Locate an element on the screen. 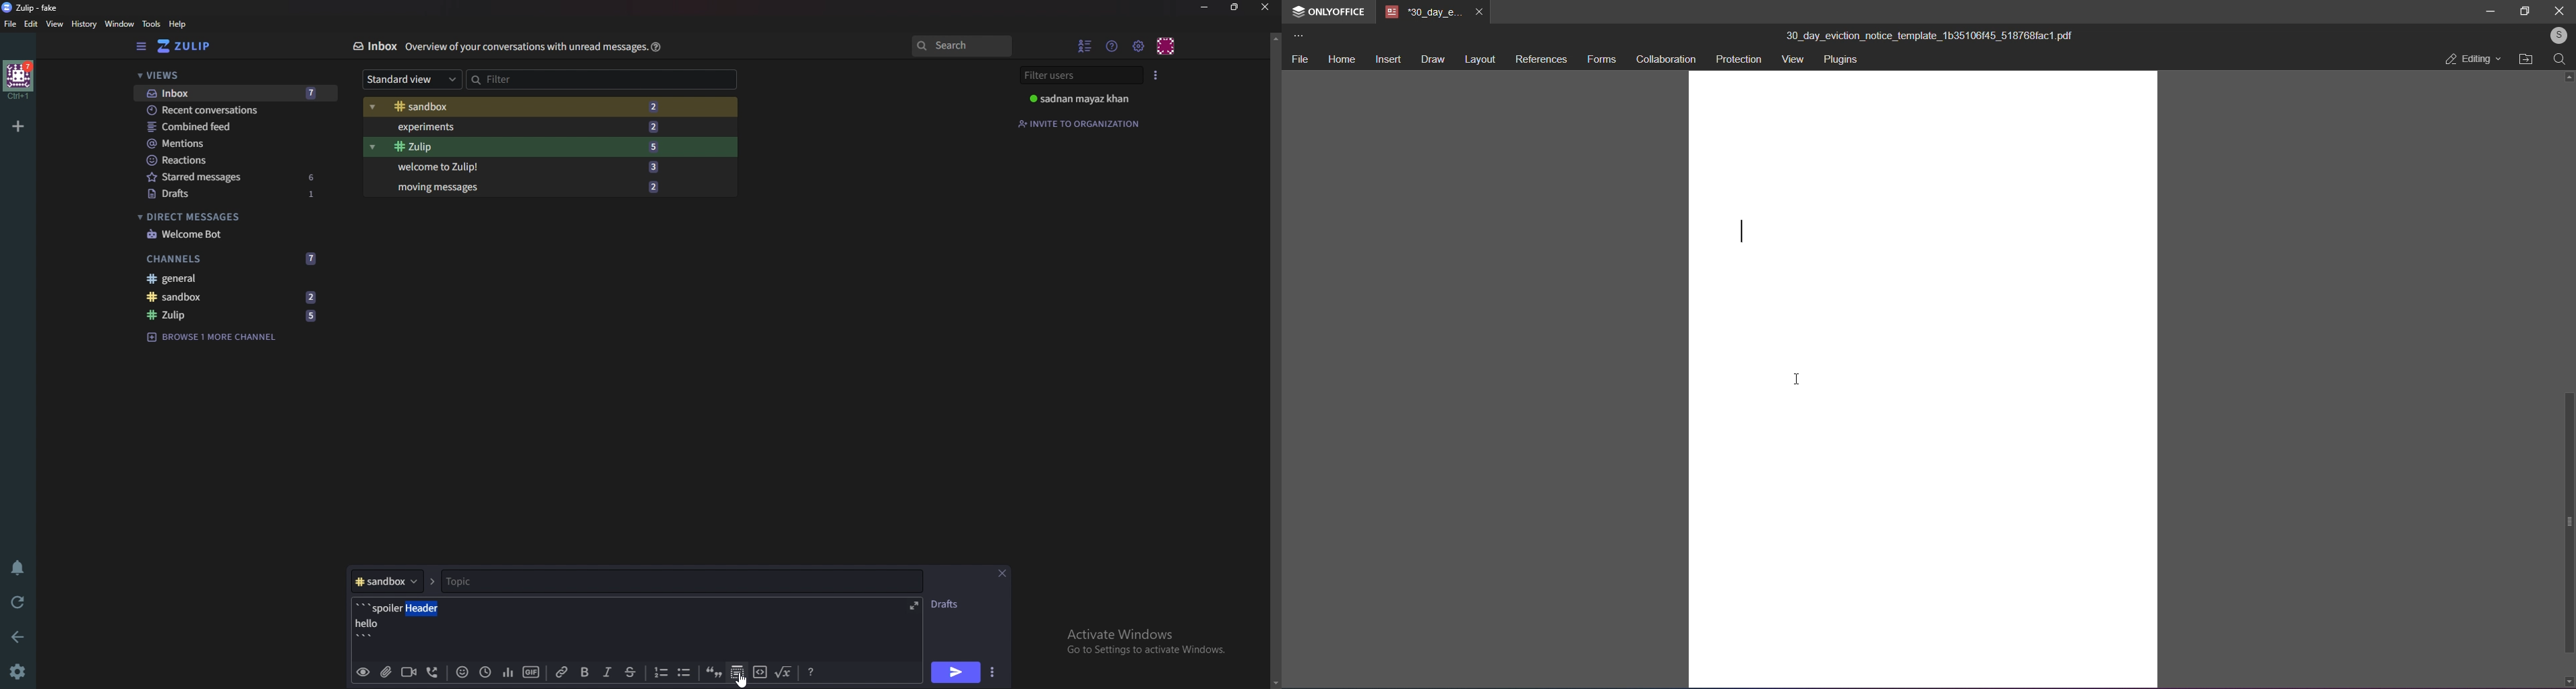  View is located at coordinates (55, 25).